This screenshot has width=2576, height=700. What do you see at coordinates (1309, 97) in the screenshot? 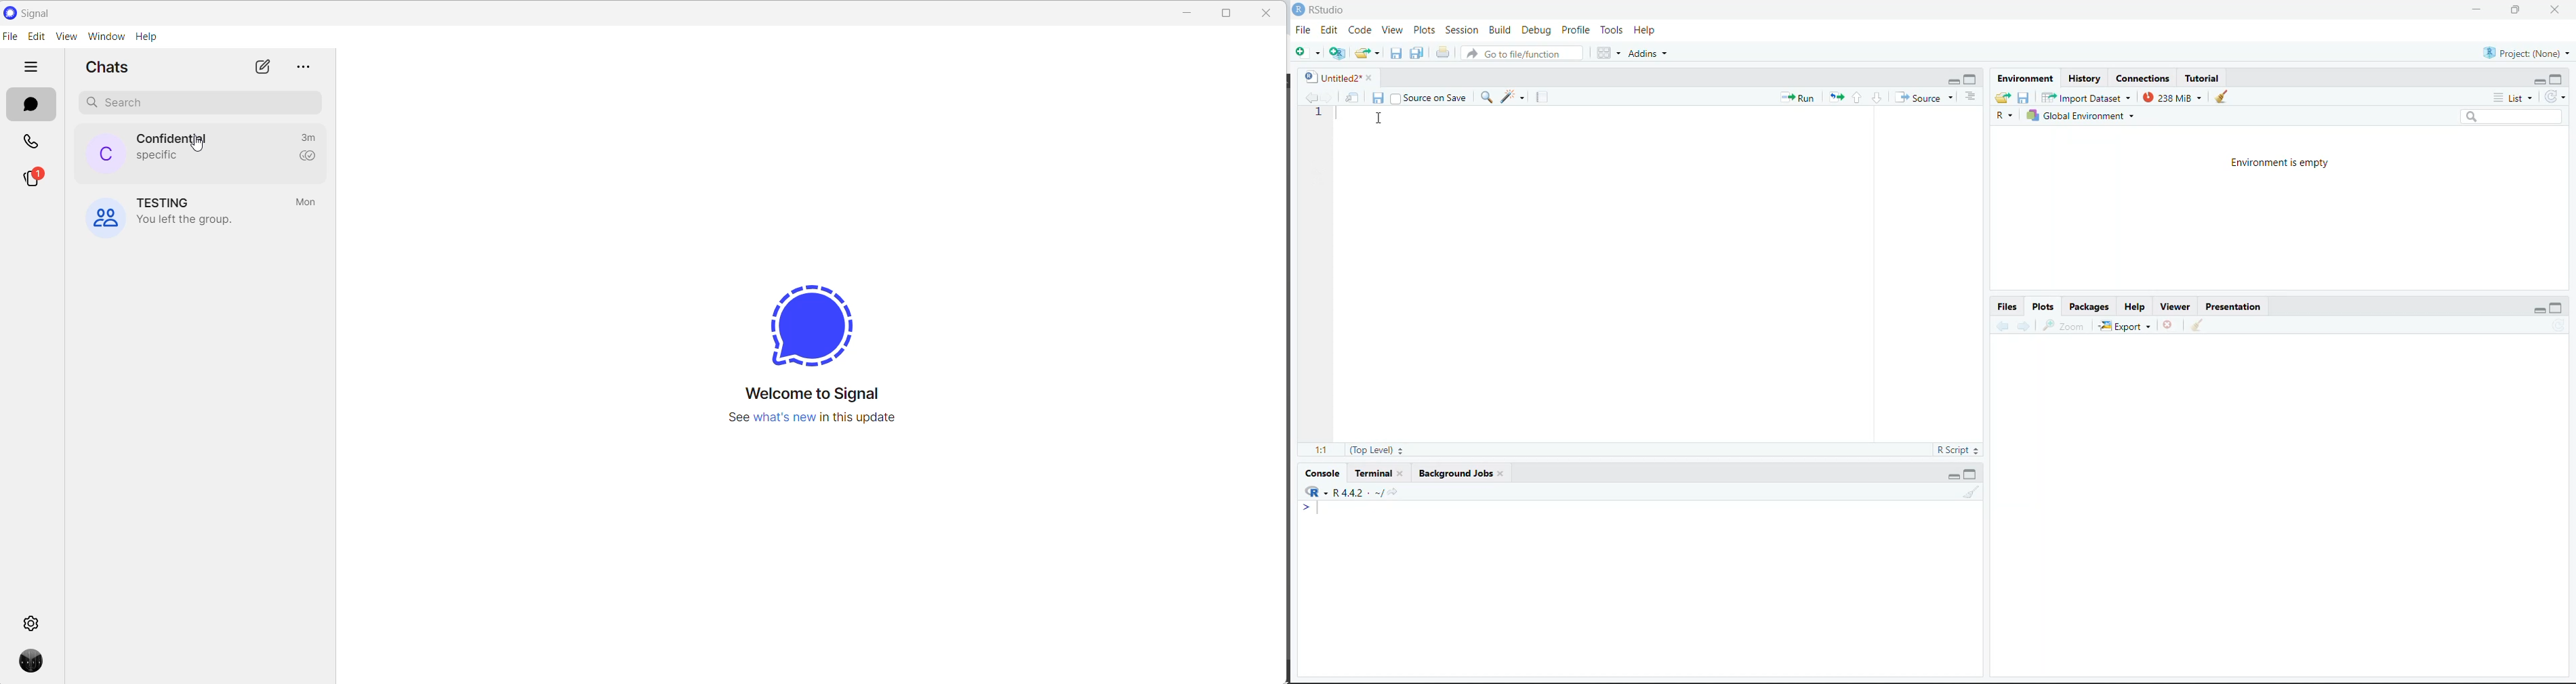
I see `back` at bounding box center [1309, 97].